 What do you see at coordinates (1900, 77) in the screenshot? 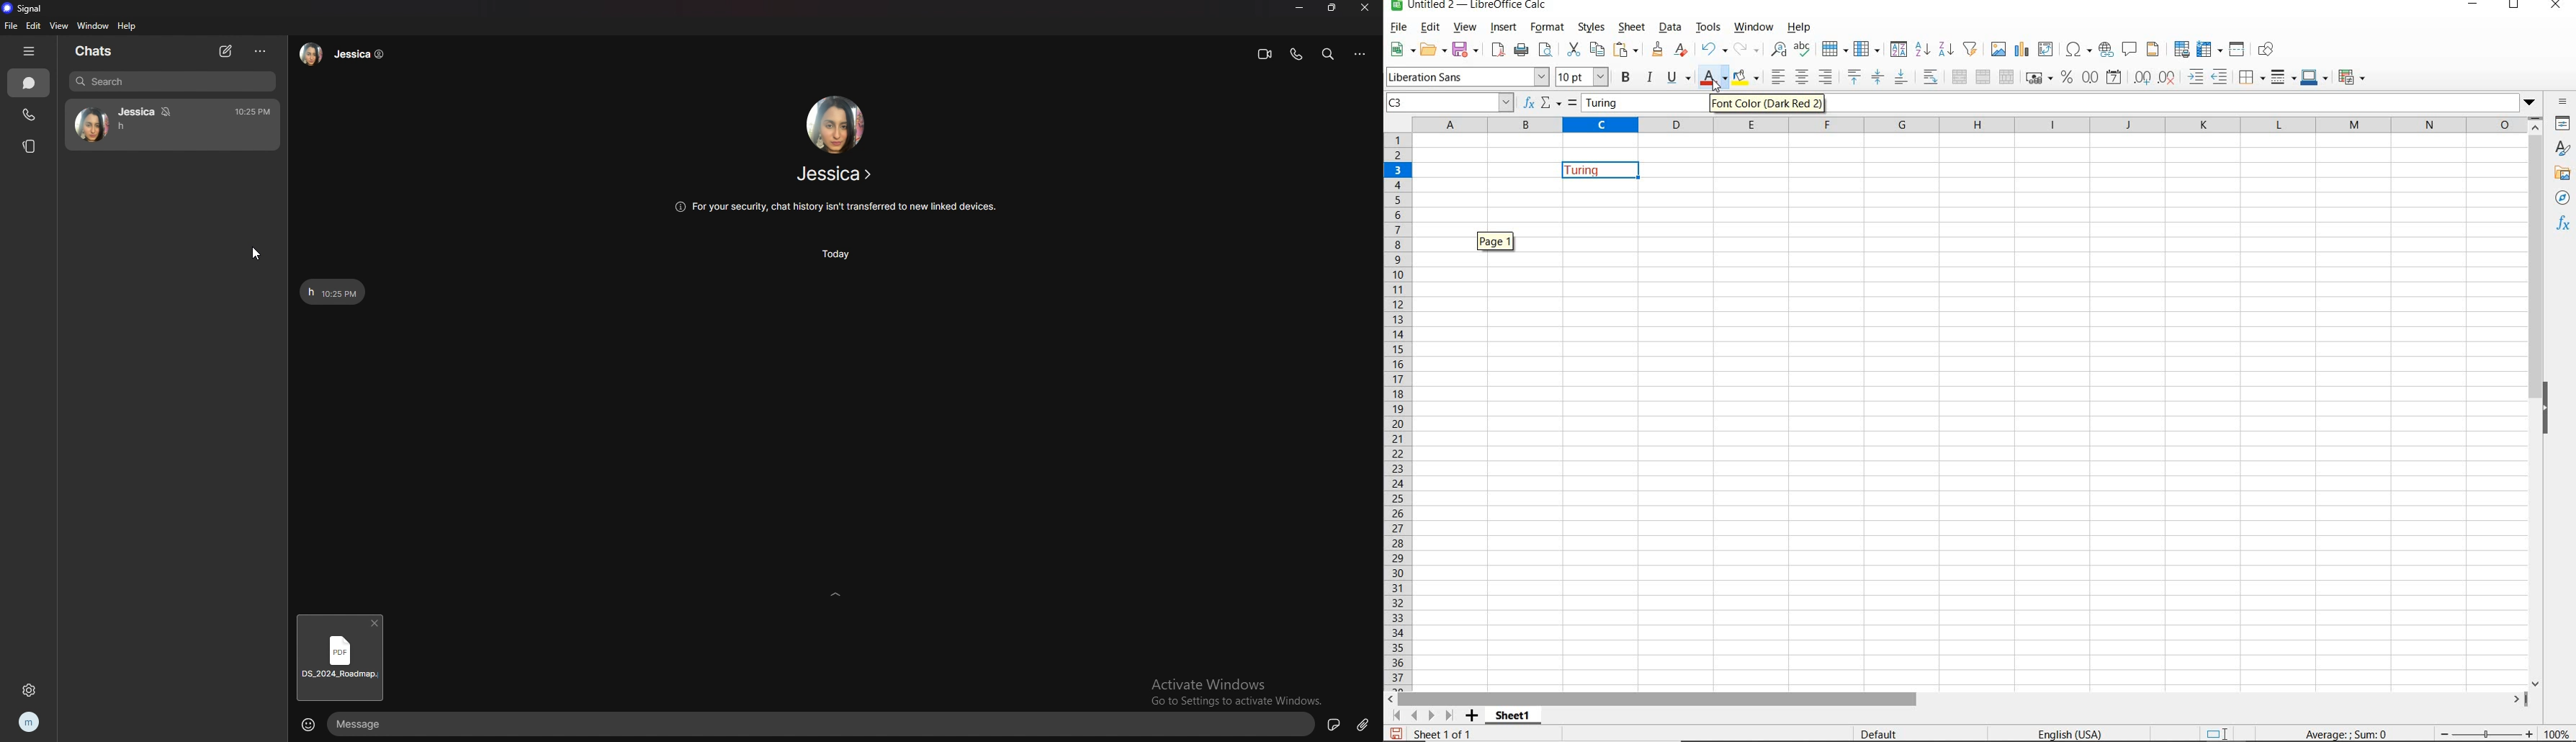
I see `ALIGN BOTTOM` at bounding box center [1900, 77].